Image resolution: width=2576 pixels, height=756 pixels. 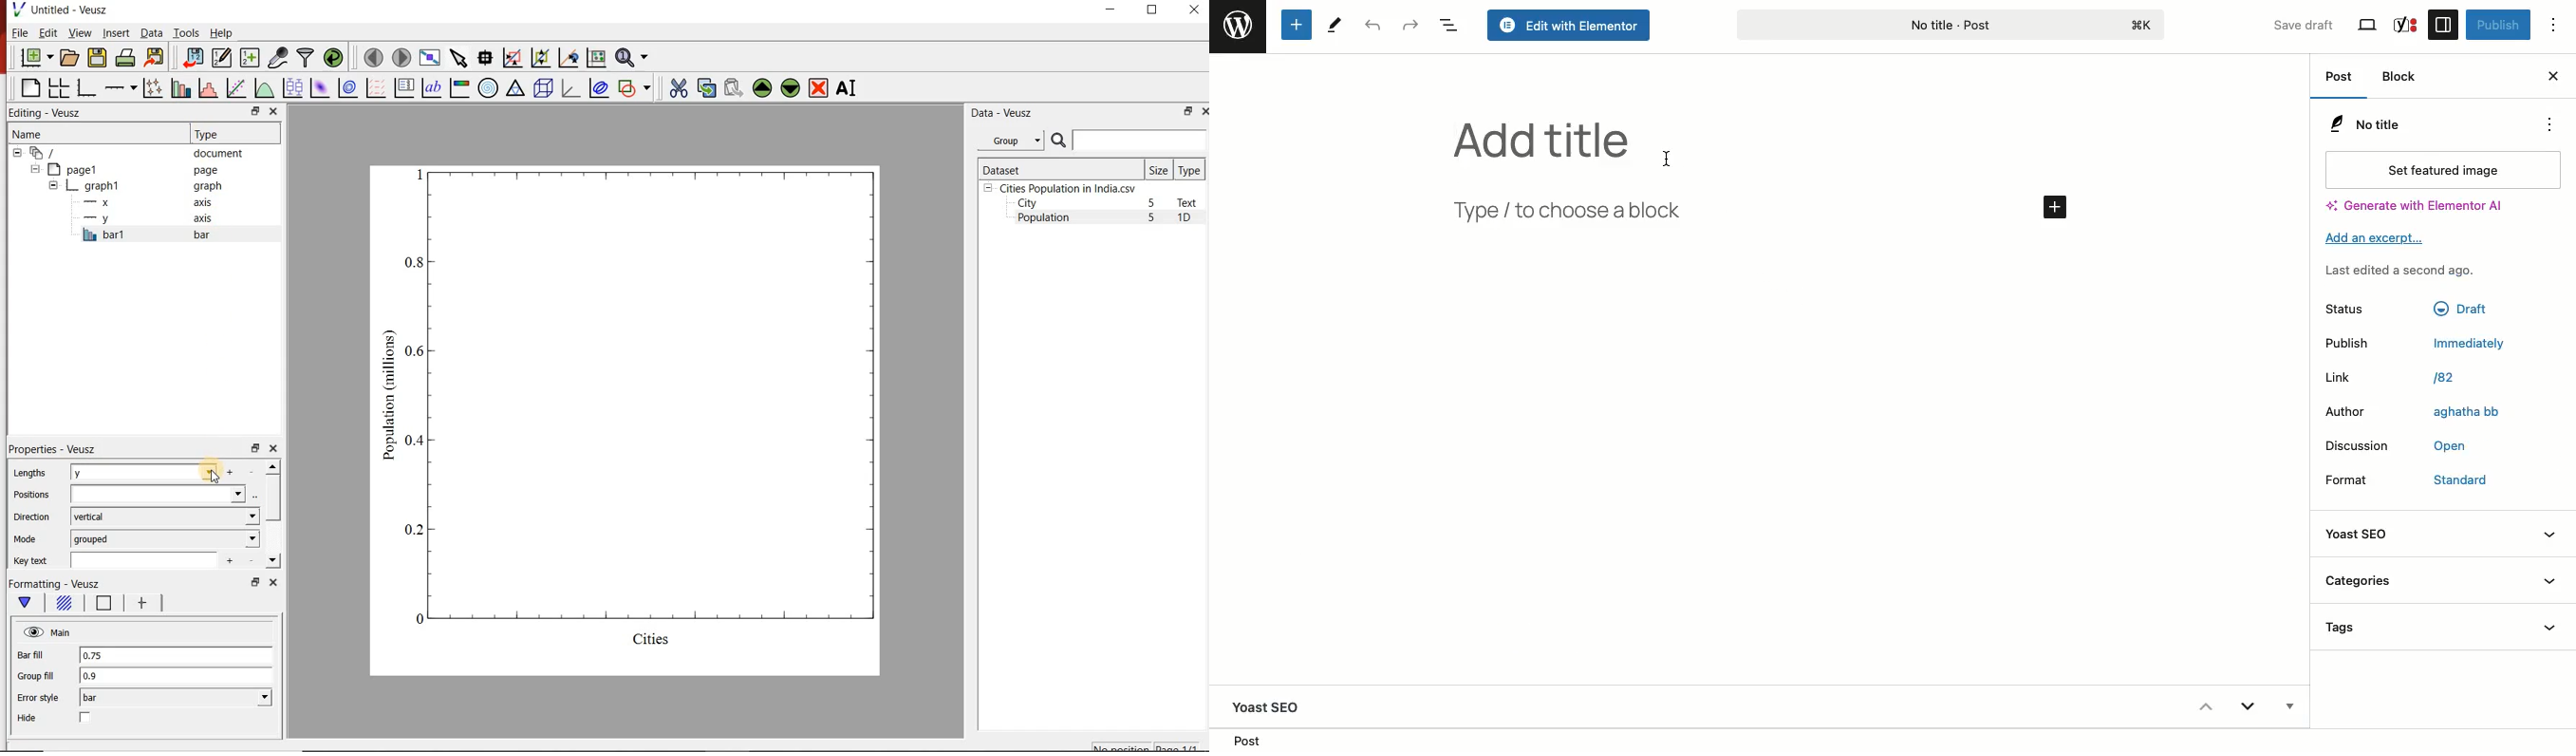 I want to click on No title - Post , so click(x=2026, y=24).